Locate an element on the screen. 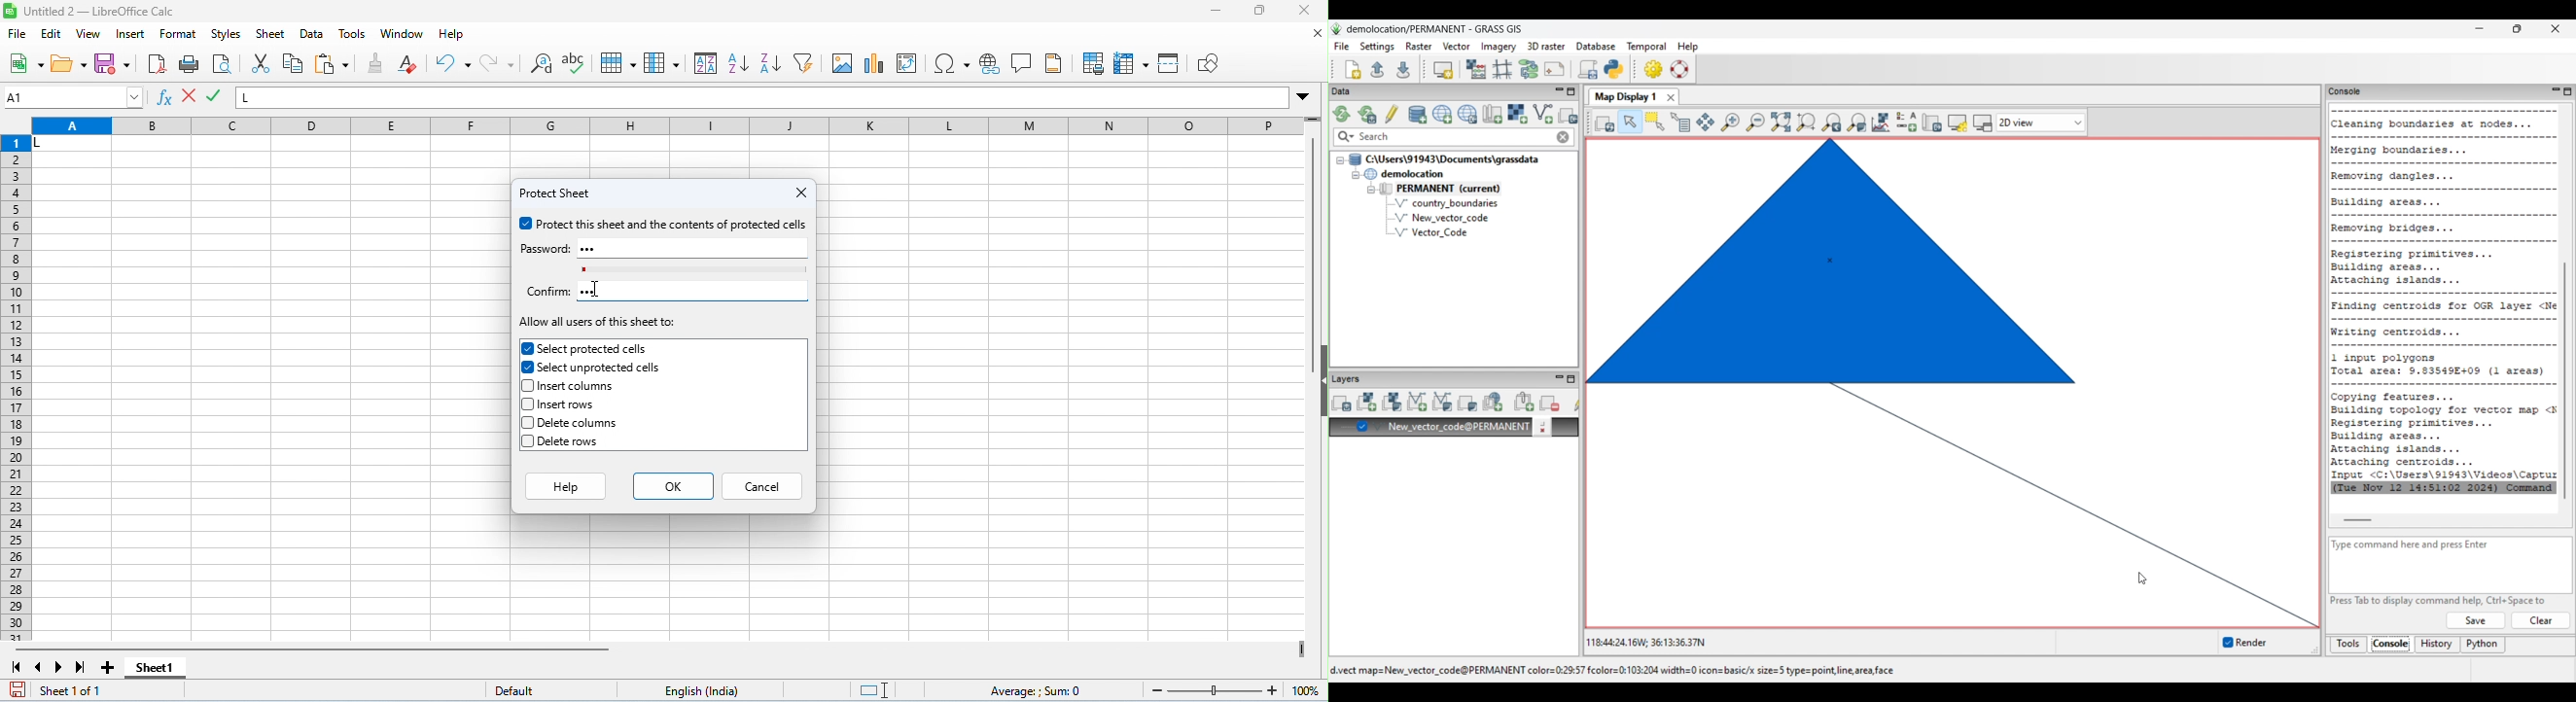 Image resolution: width=2576 pixels, height=728 pixels. function wizard is located at coordinates (166, 99).